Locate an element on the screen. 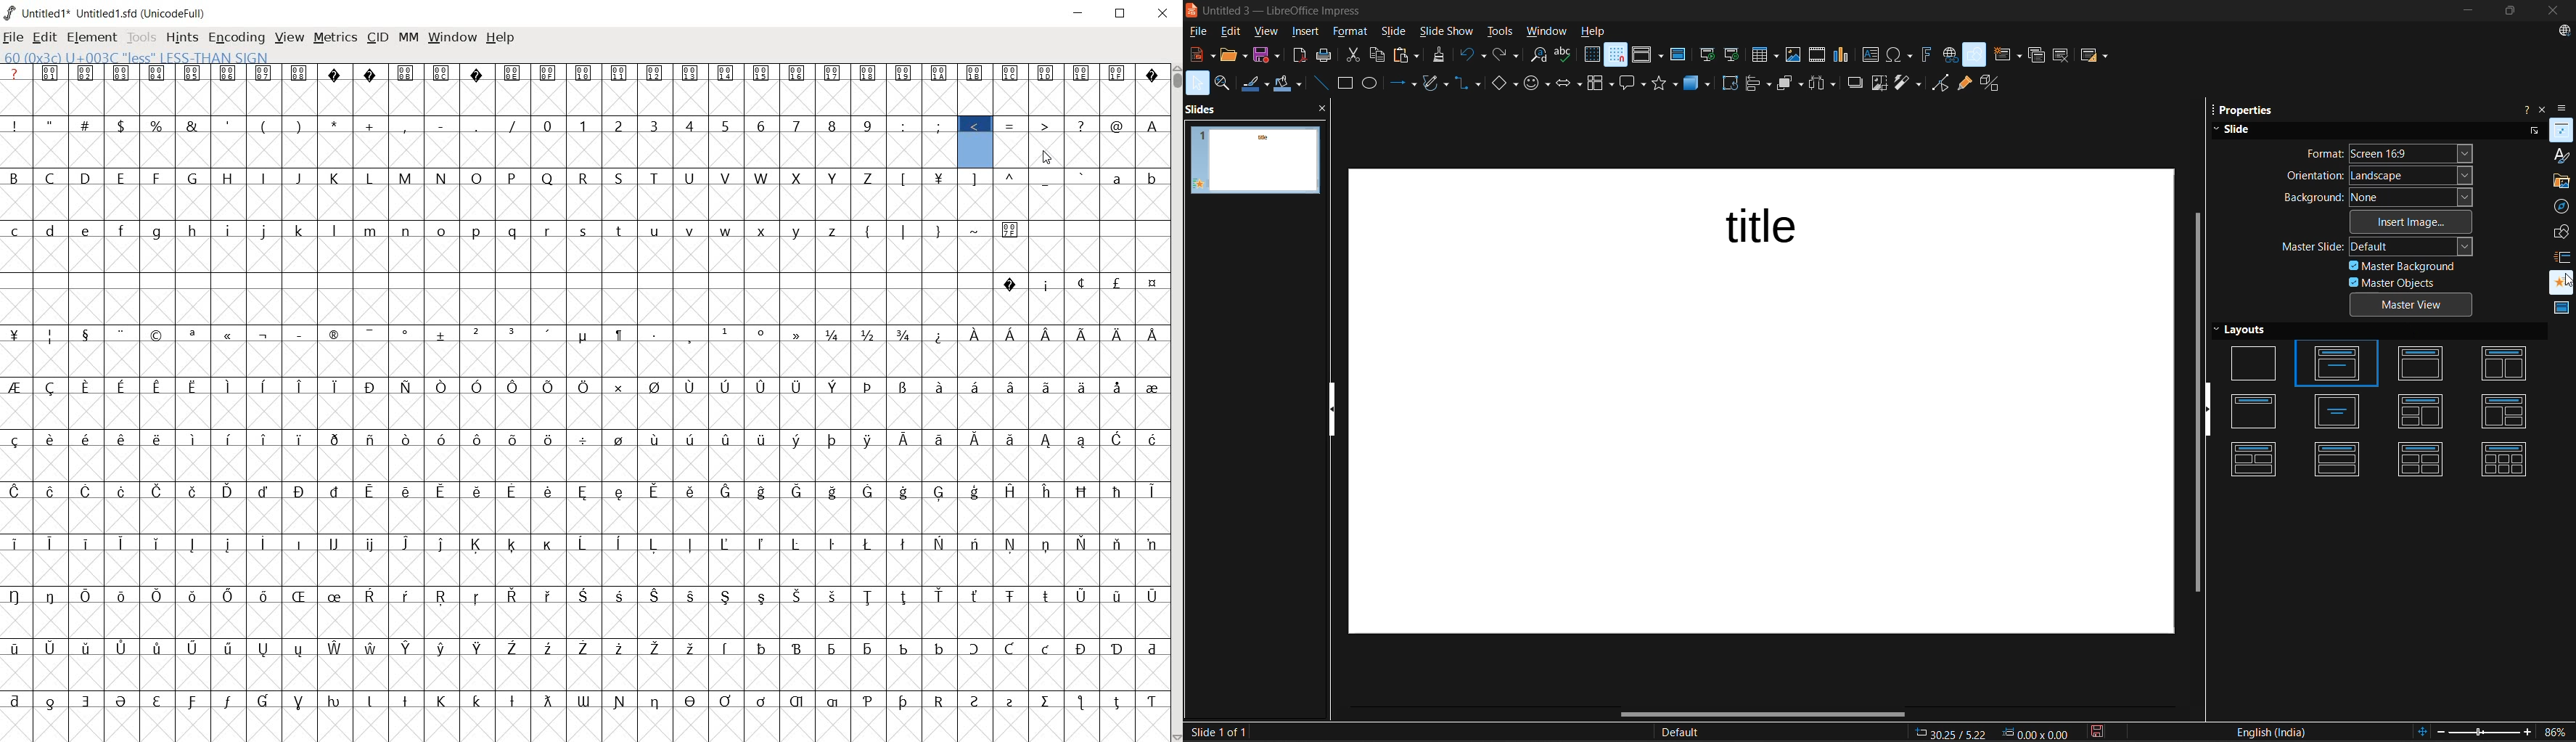  mm is located at coordinates (409, 38).